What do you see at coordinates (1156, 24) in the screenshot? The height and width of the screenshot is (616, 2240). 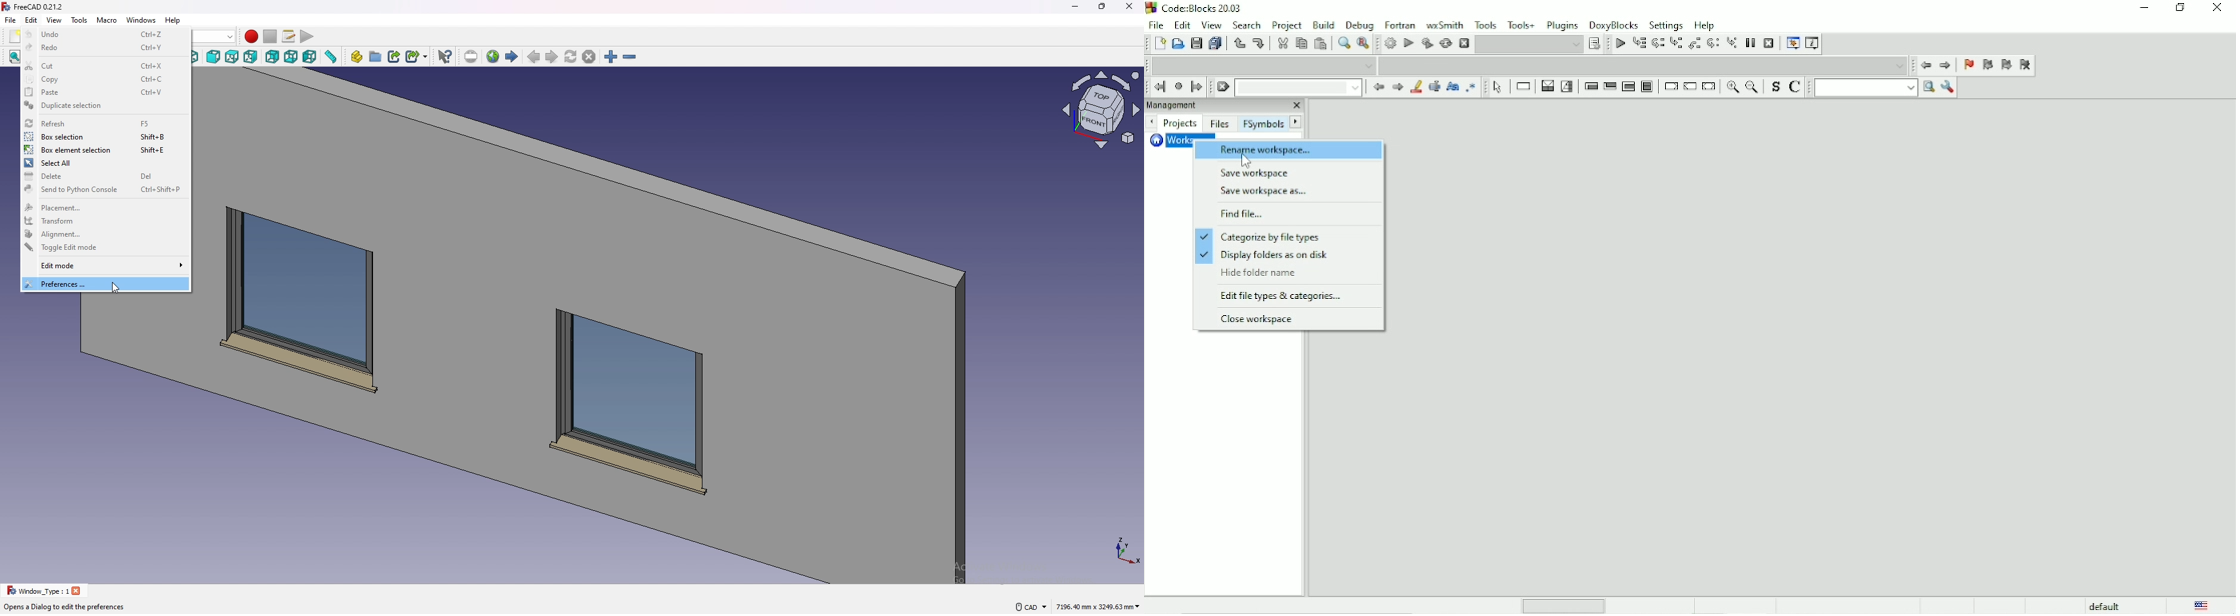 I see `File` at bounding box center [1156, 24].